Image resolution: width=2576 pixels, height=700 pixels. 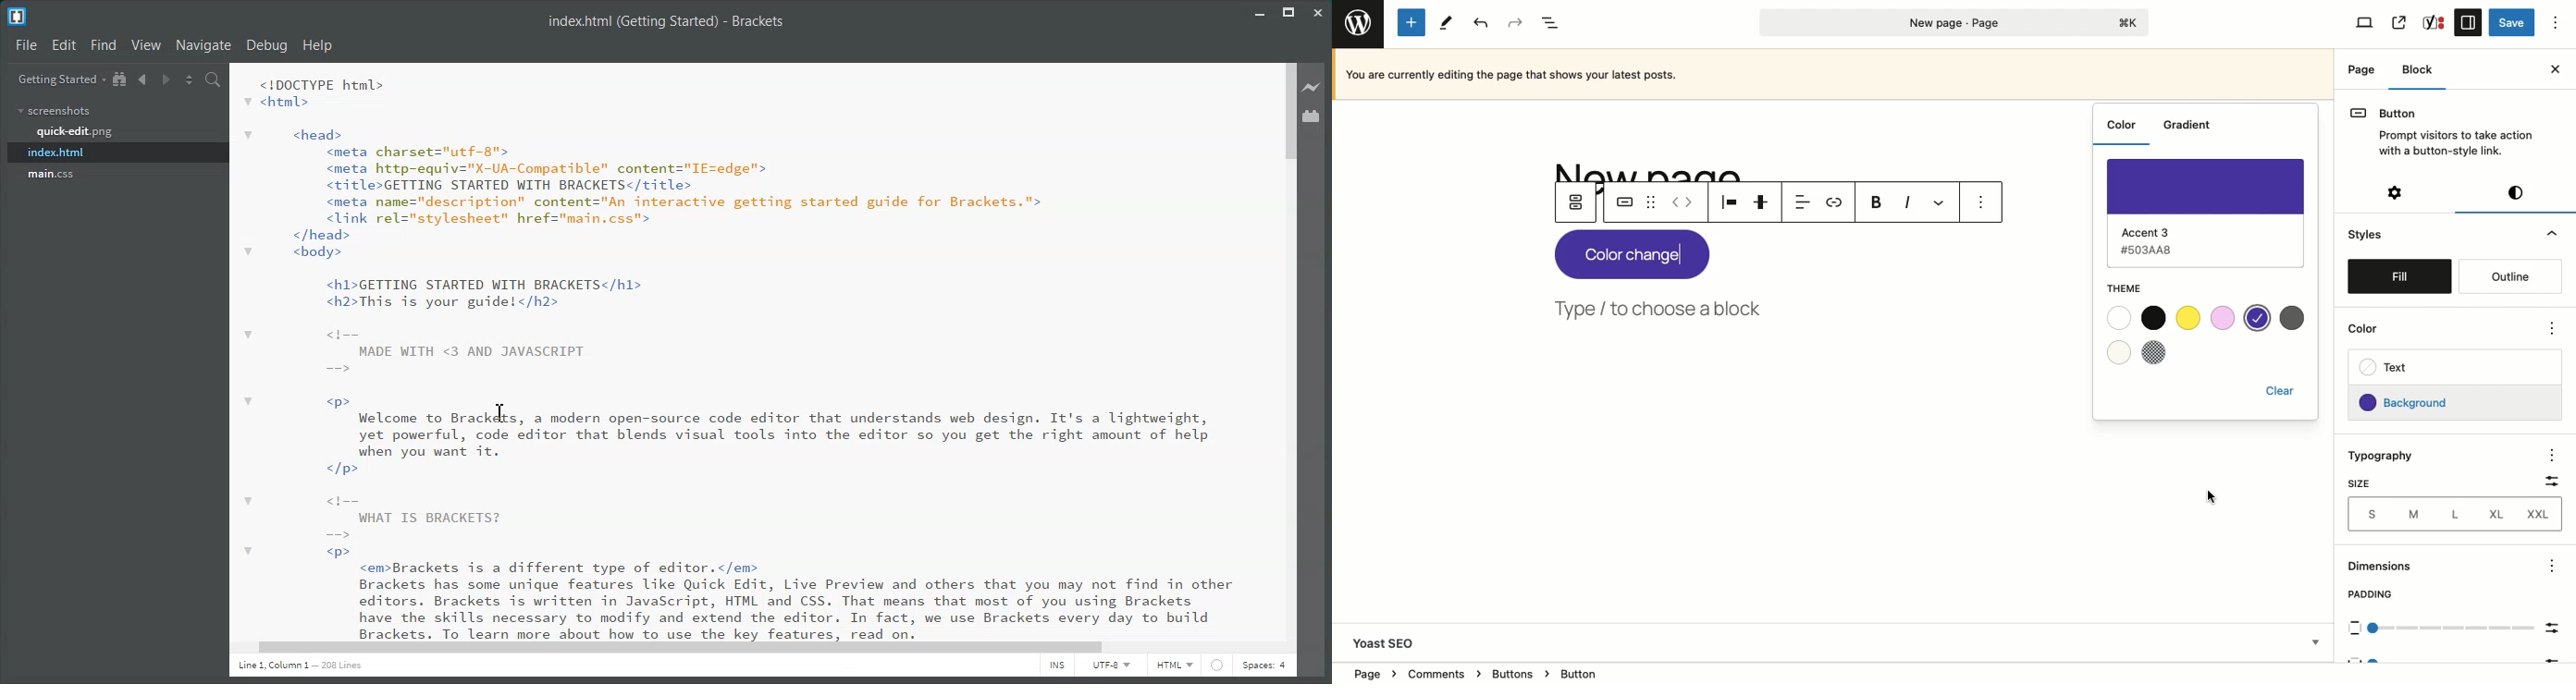 I want to click on XL, so click(x=2498, y=515).